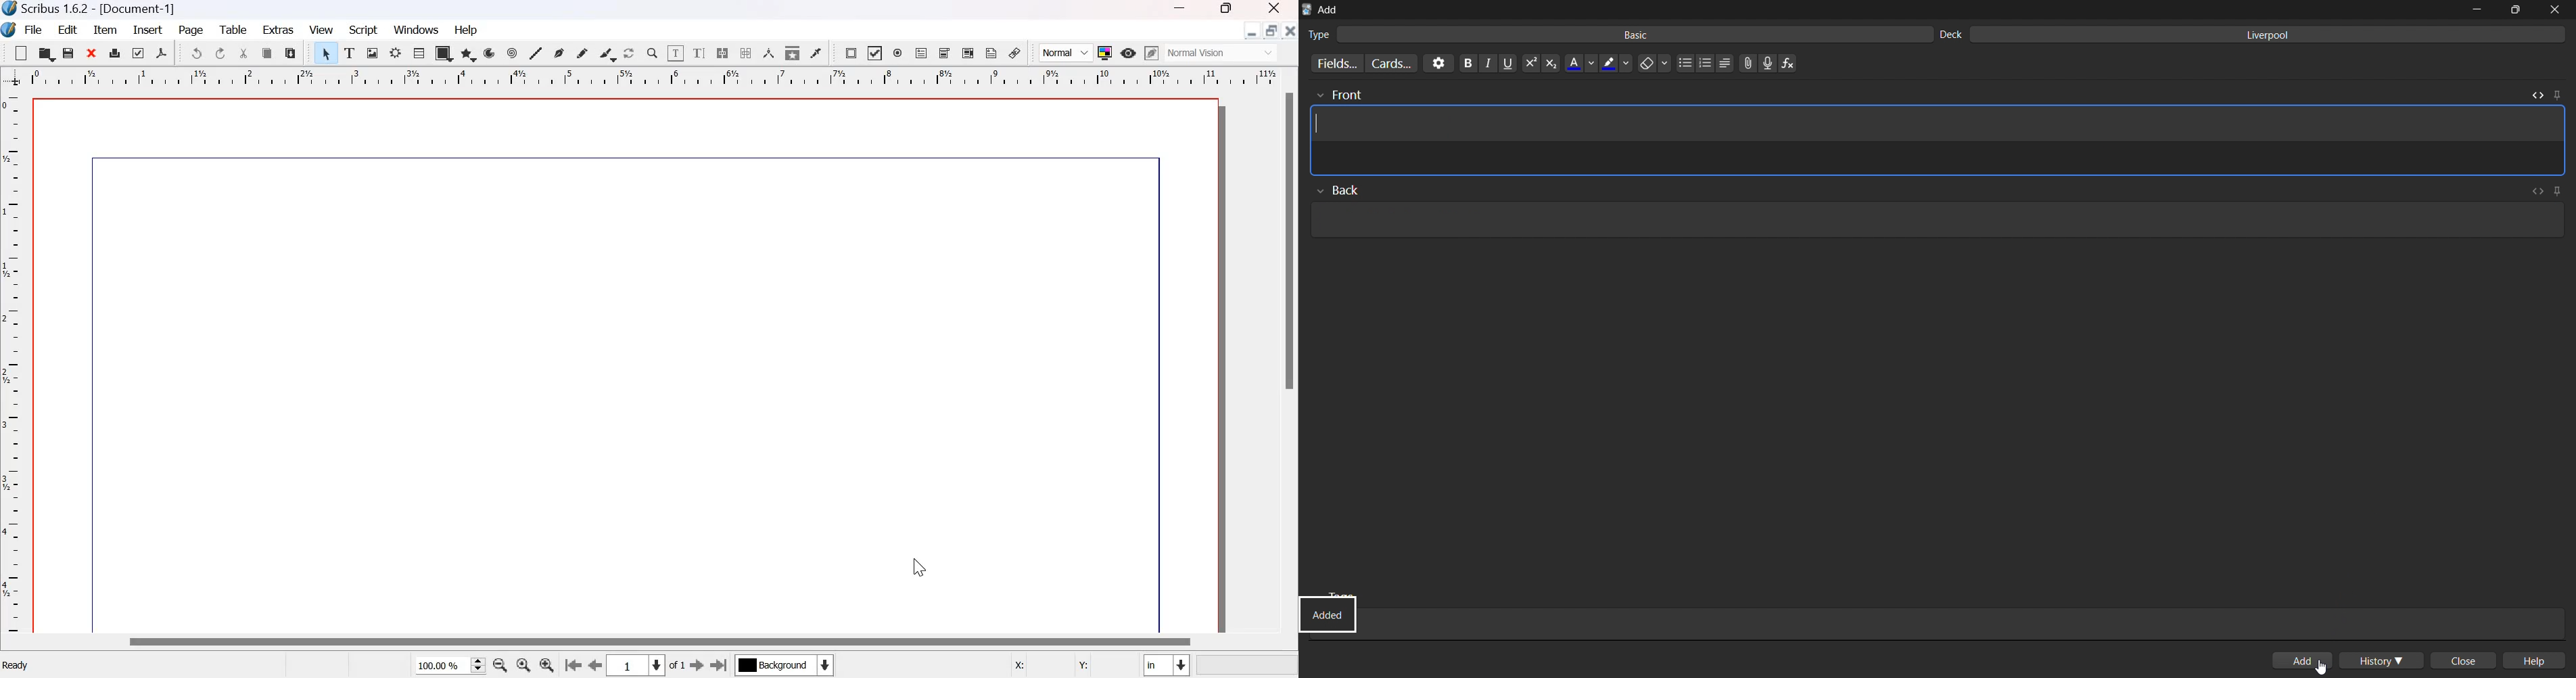 This screenshot has height=700, width=2576. What do you see at coordinates (114, 53) in the screenshot?
I see `print` at bounding box center [114, 53].